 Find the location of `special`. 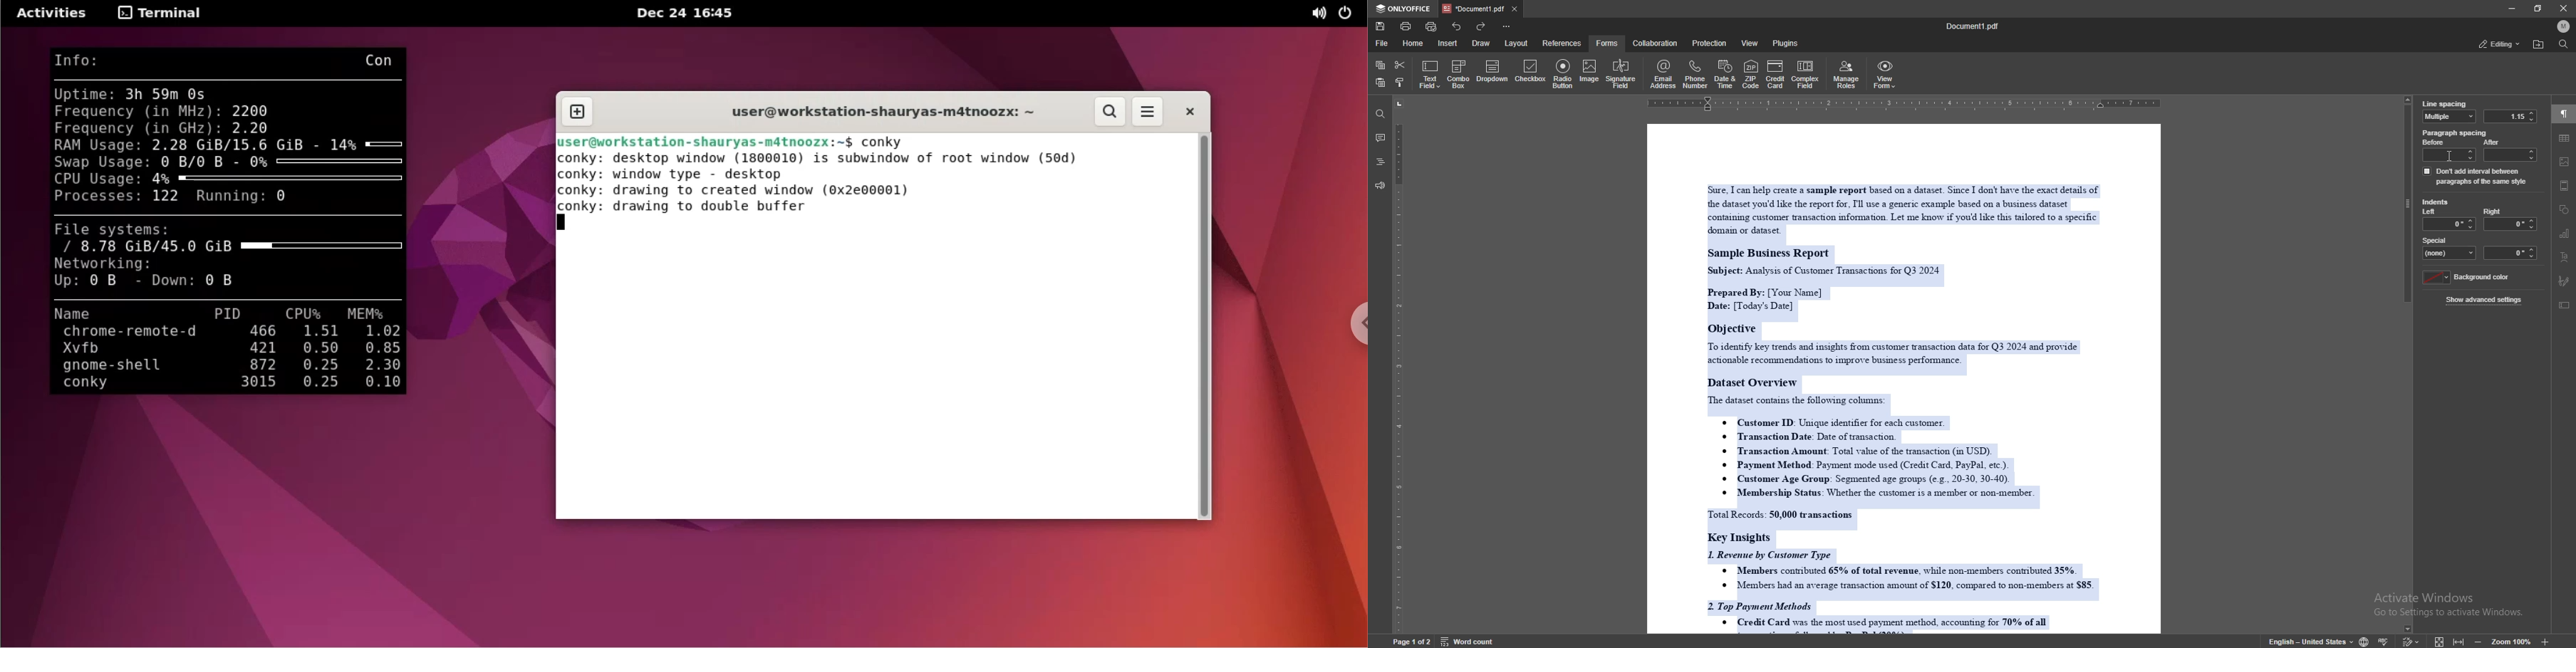

special is located at coordinates (2450, 247).